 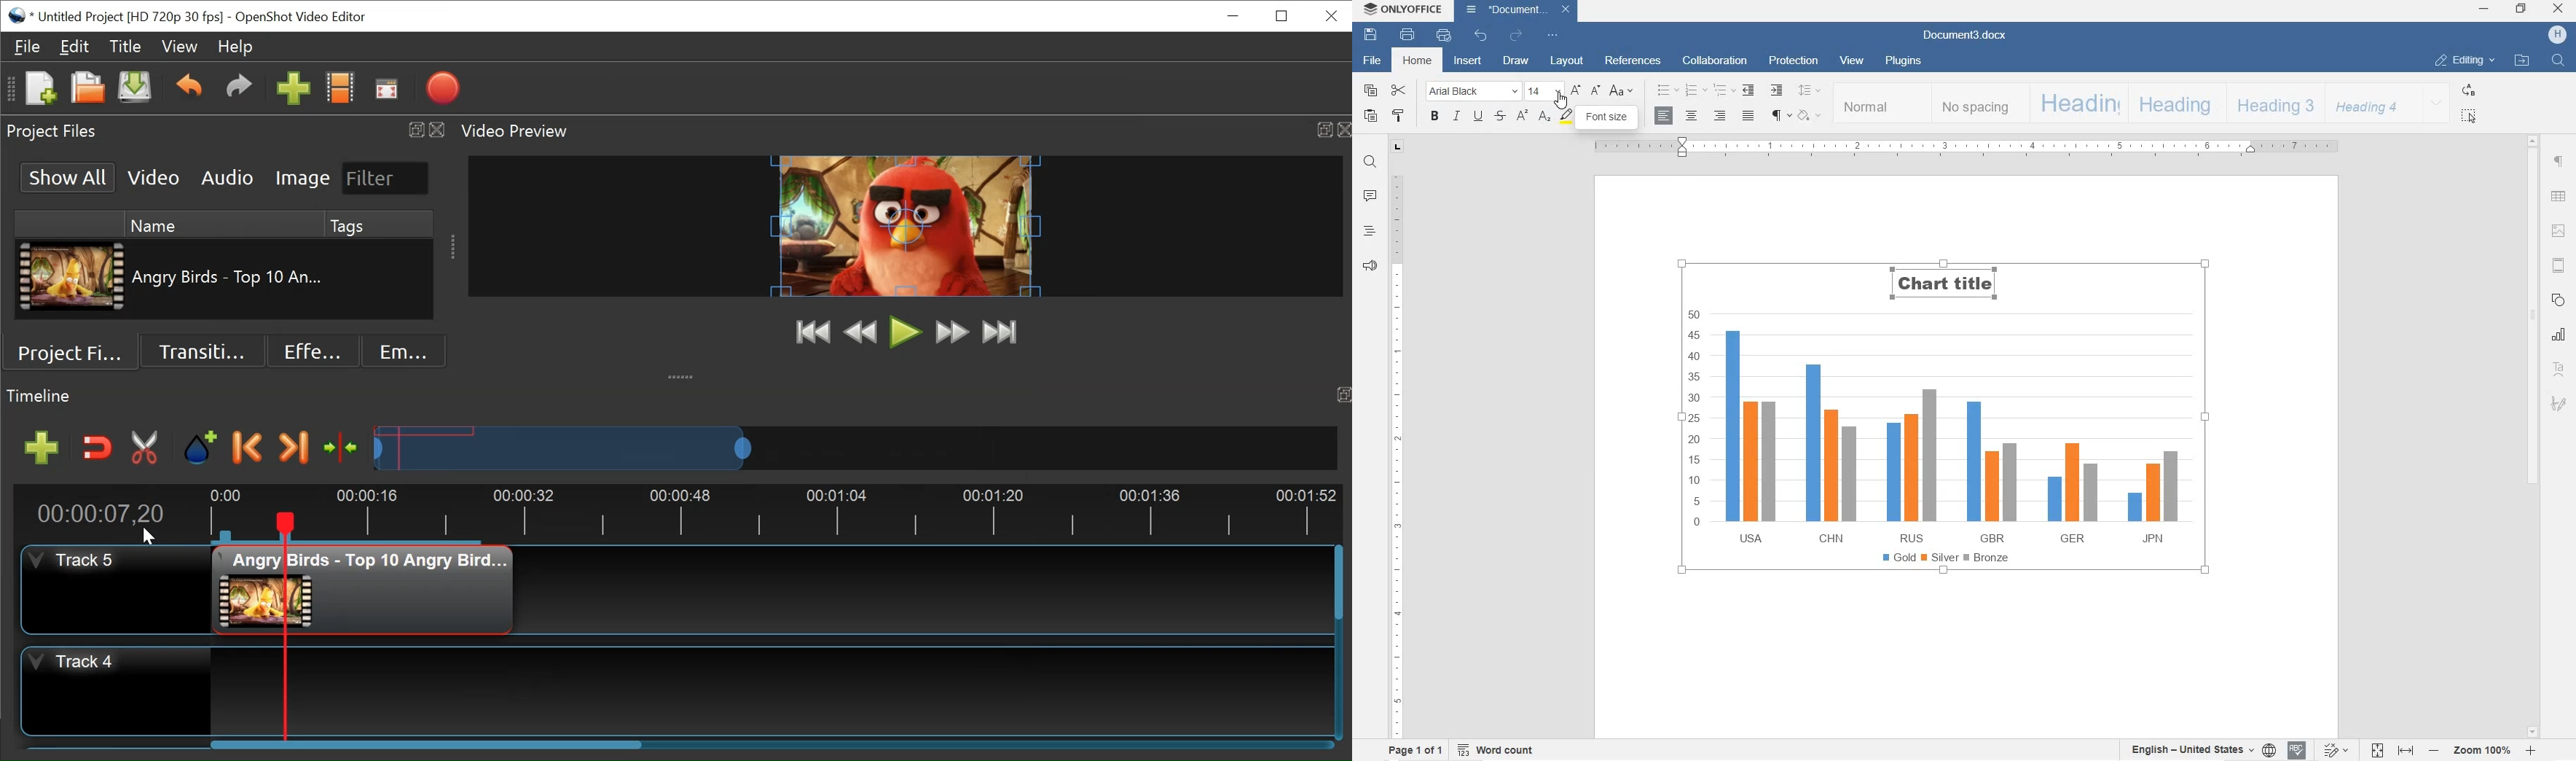 I want to click on minimize, so click(x=1233, y=18).